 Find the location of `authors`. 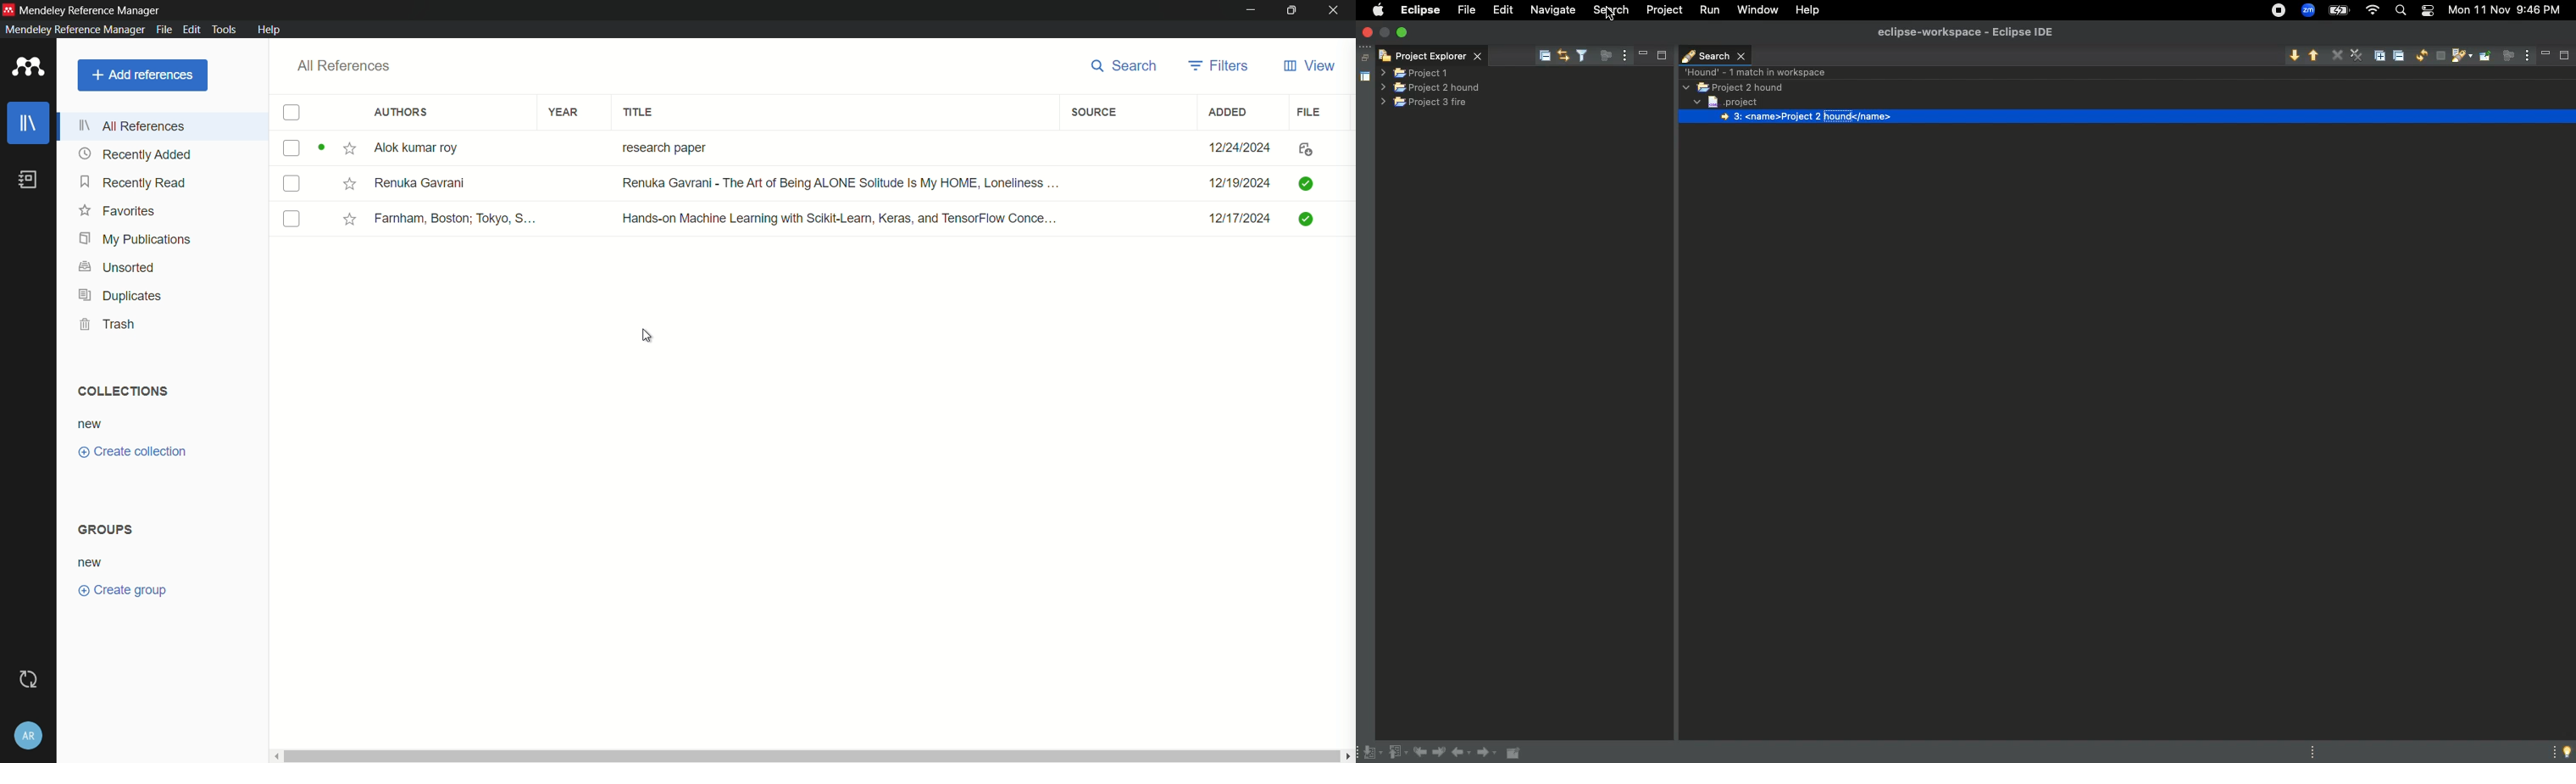

authors is located at coordinates (402, 112).